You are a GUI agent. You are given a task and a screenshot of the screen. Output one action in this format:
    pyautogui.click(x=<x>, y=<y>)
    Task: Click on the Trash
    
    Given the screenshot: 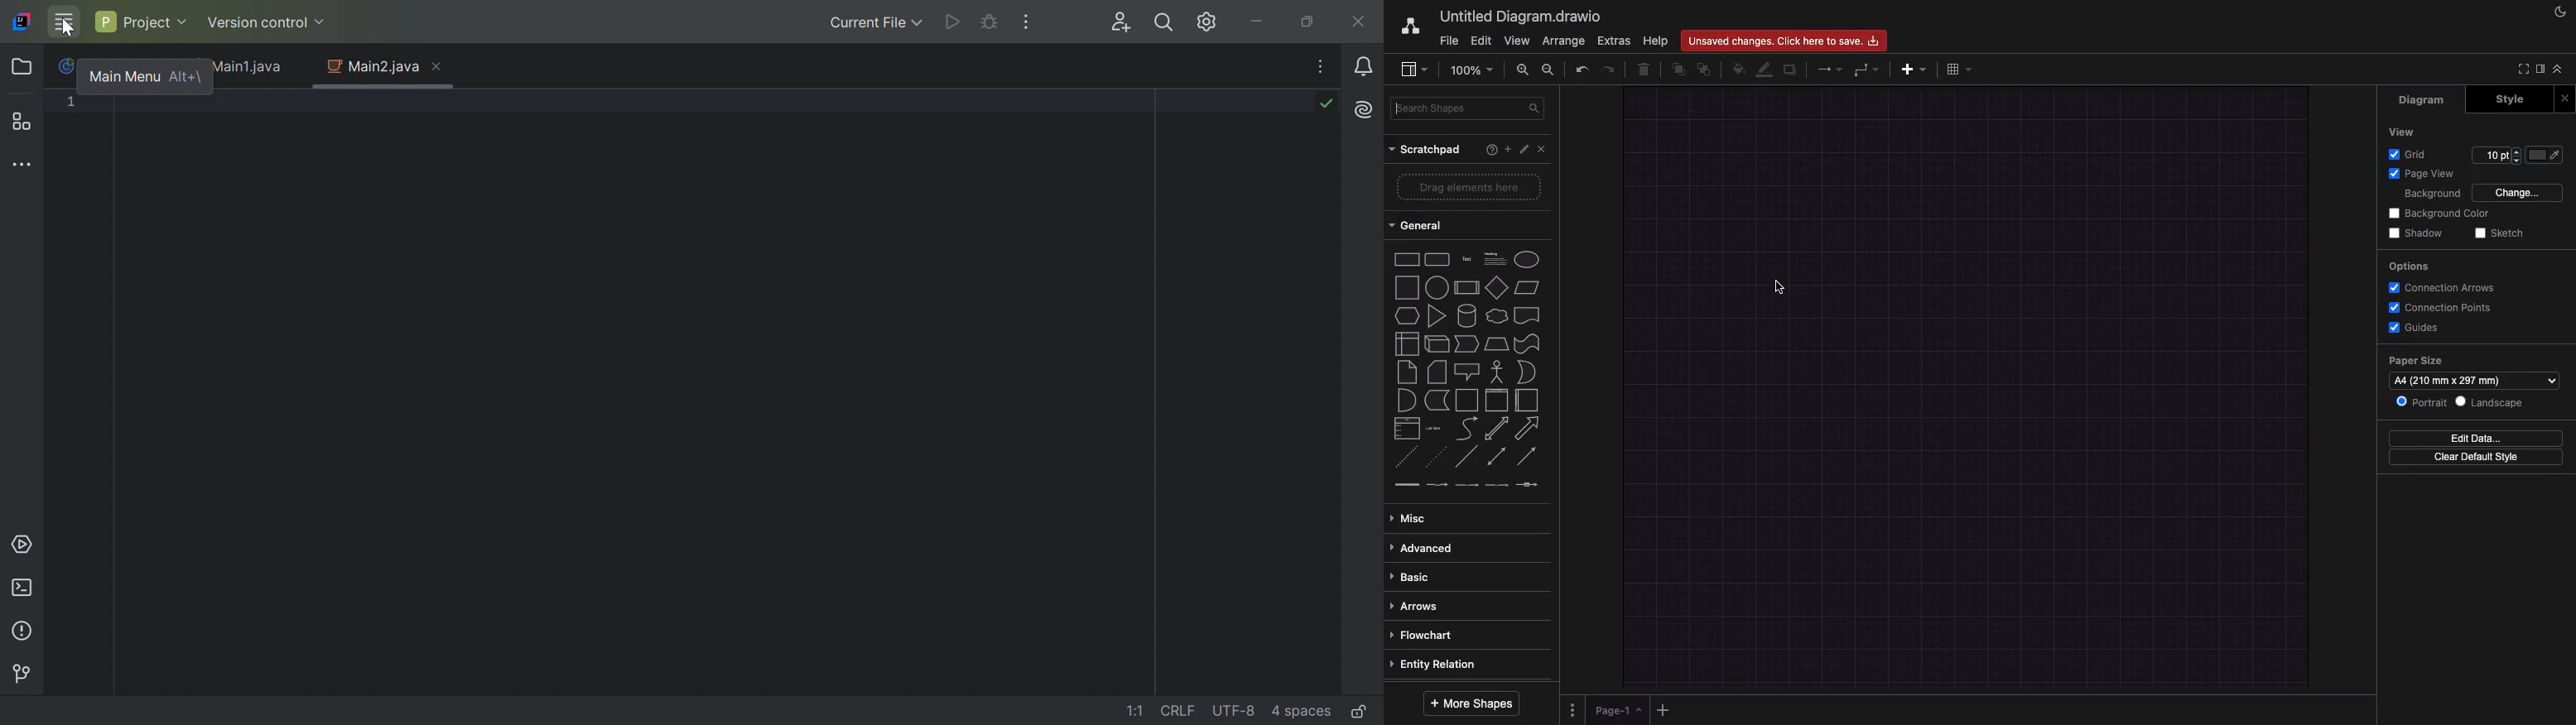 What is the action you would take?
    pyautogui.click(x=1645, y=71)
    